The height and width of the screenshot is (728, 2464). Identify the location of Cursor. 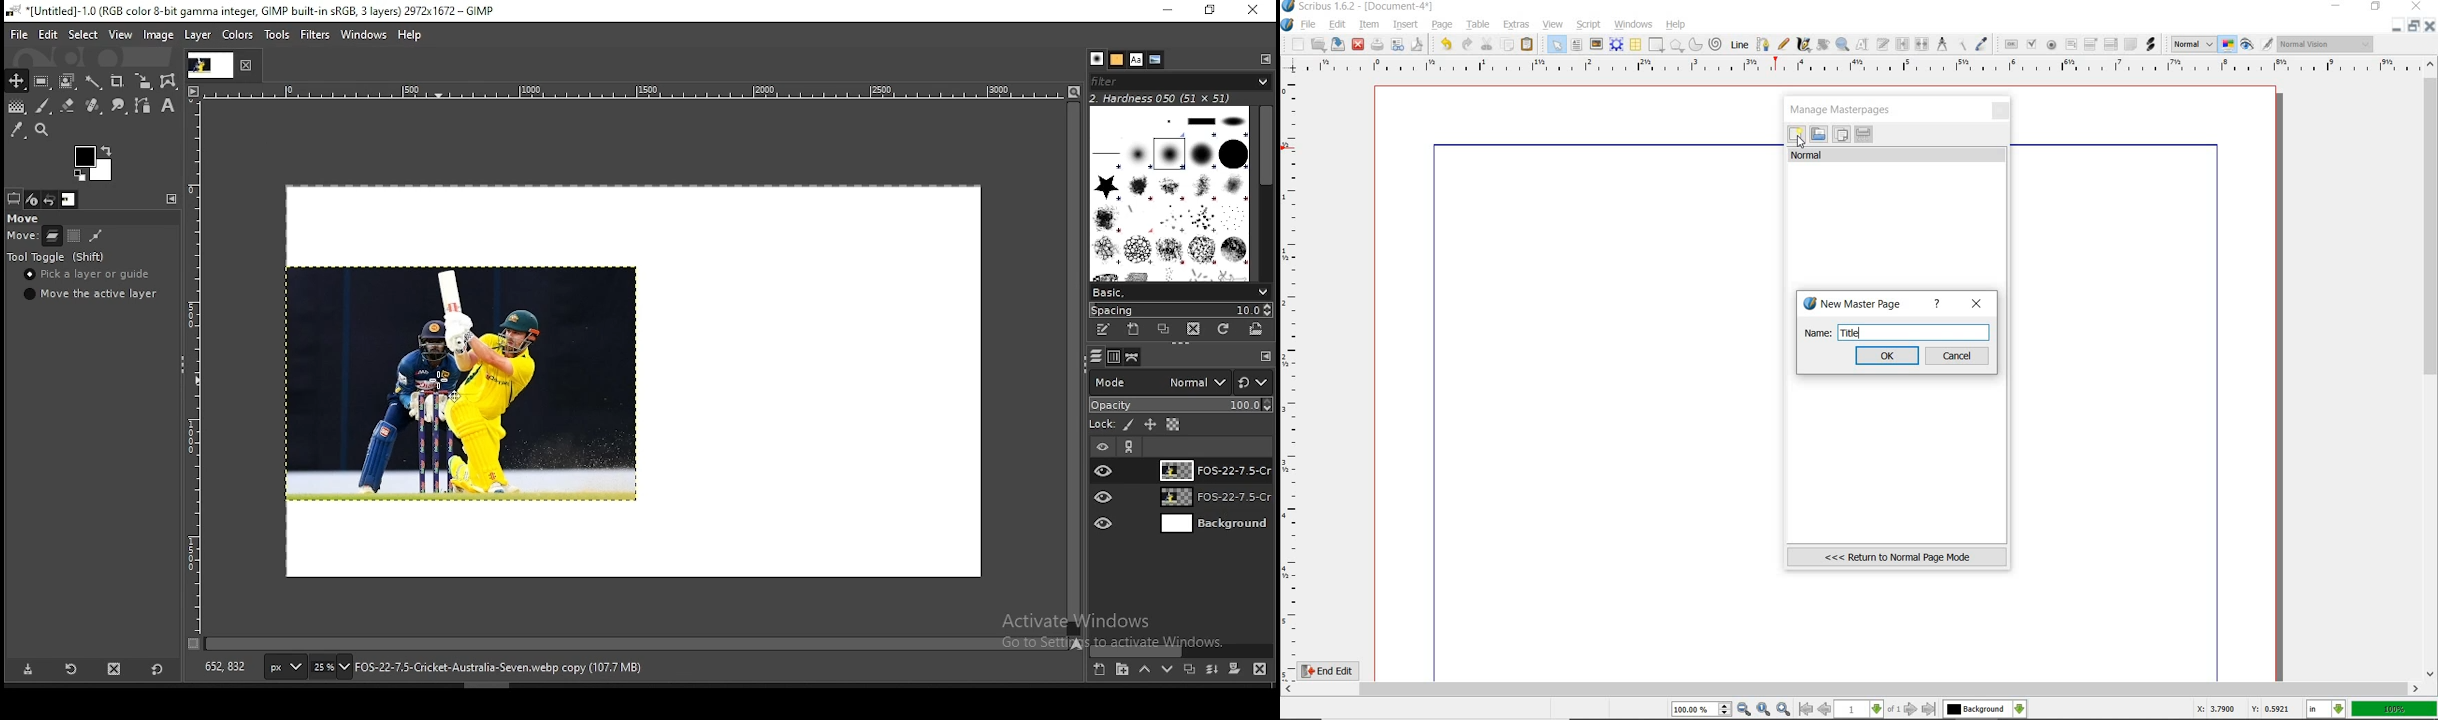
(1801, 141).